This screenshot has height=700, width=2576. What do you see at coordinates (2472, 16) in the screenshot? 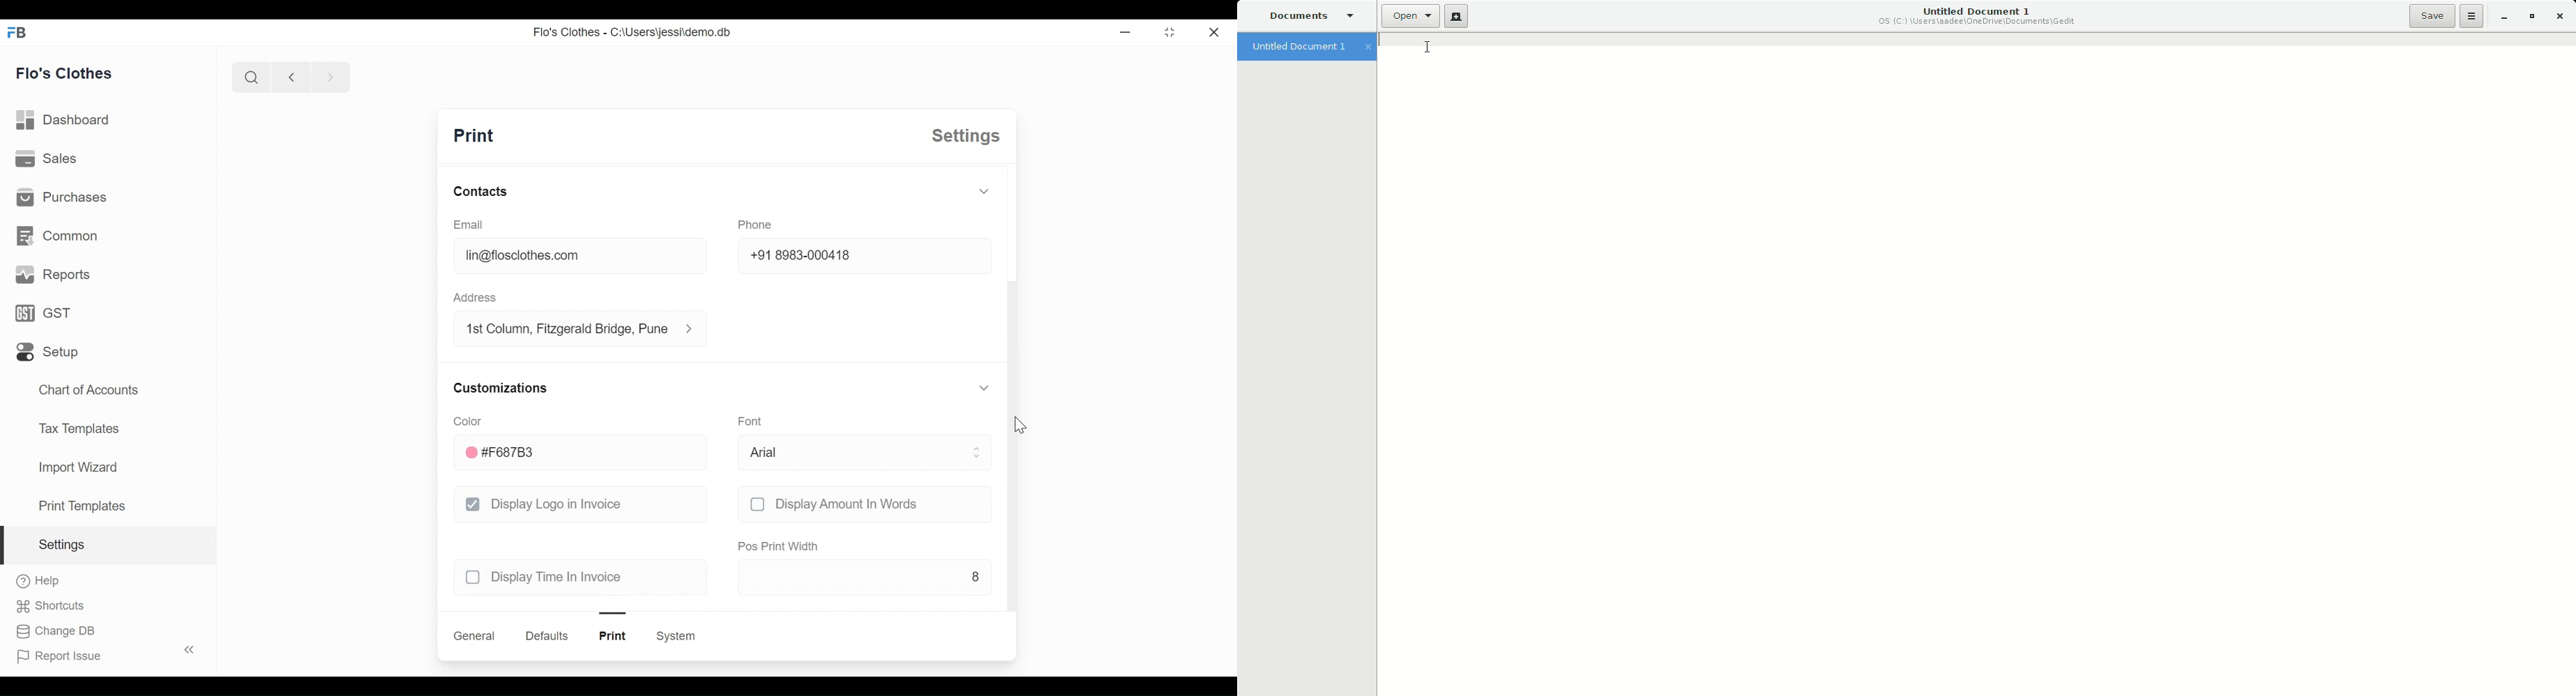
I see `Options` at bounding box center [2472, 16].